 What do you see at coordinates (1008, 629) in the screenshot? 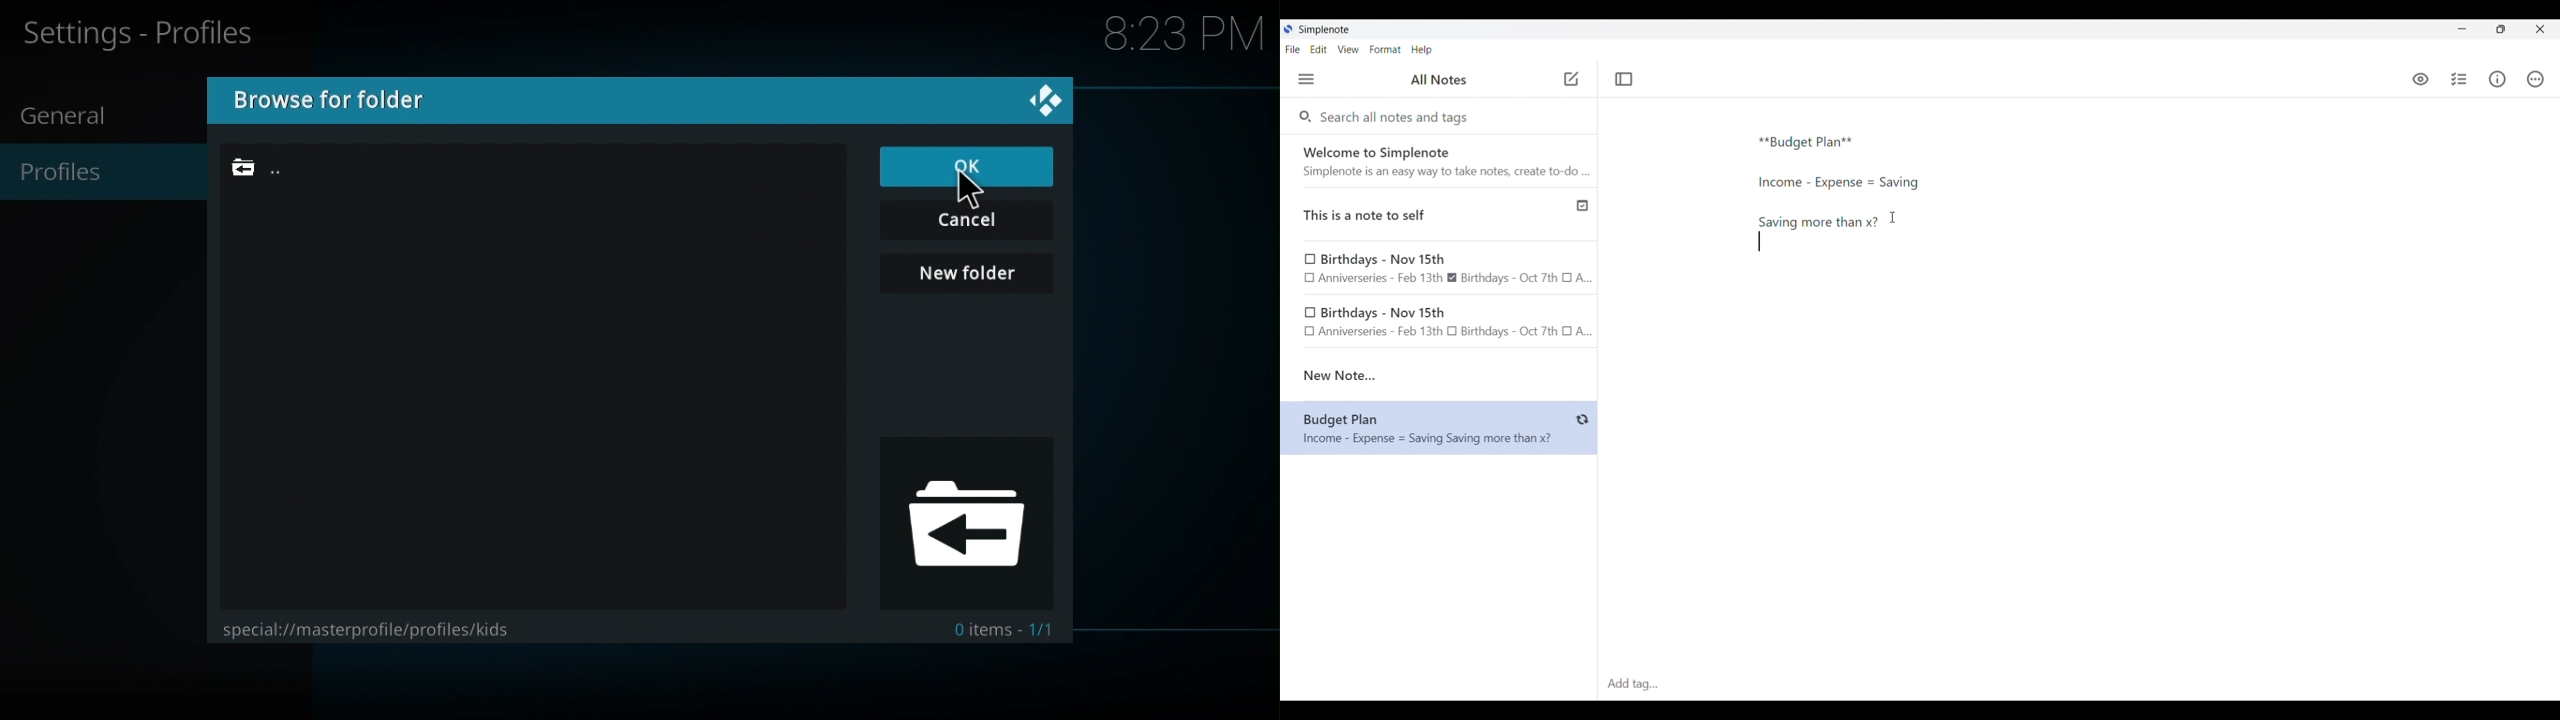
I see `Text` at bounding box center [1008, 629].